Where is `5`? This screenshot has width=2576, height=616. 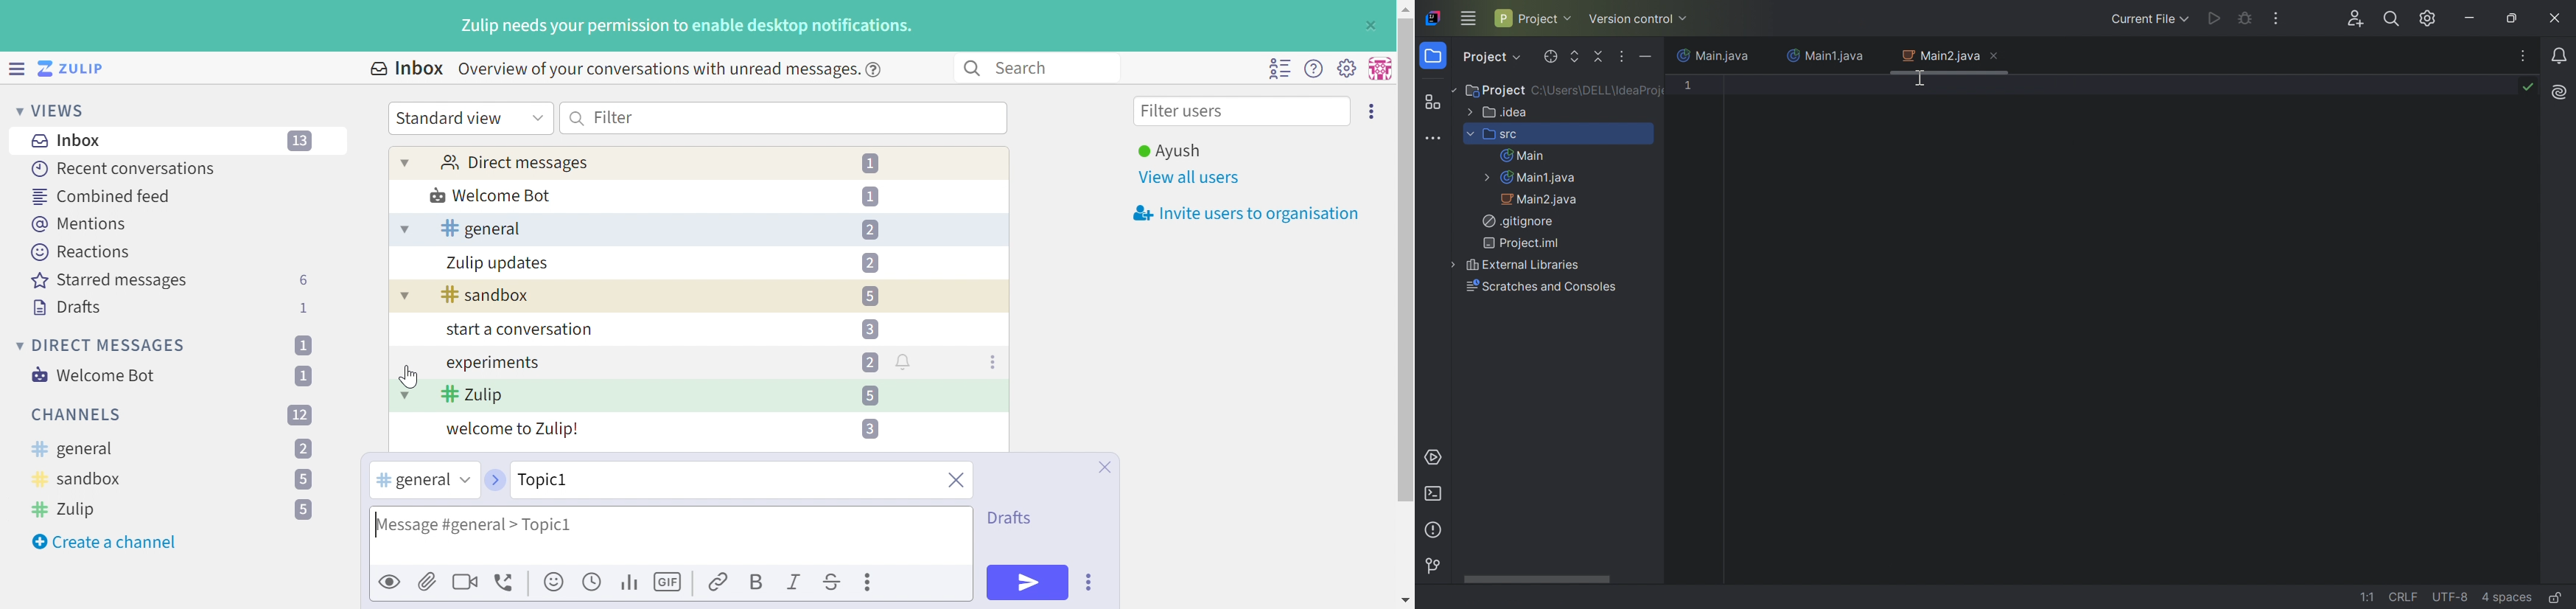 5 is located at coordinates (869, 296).